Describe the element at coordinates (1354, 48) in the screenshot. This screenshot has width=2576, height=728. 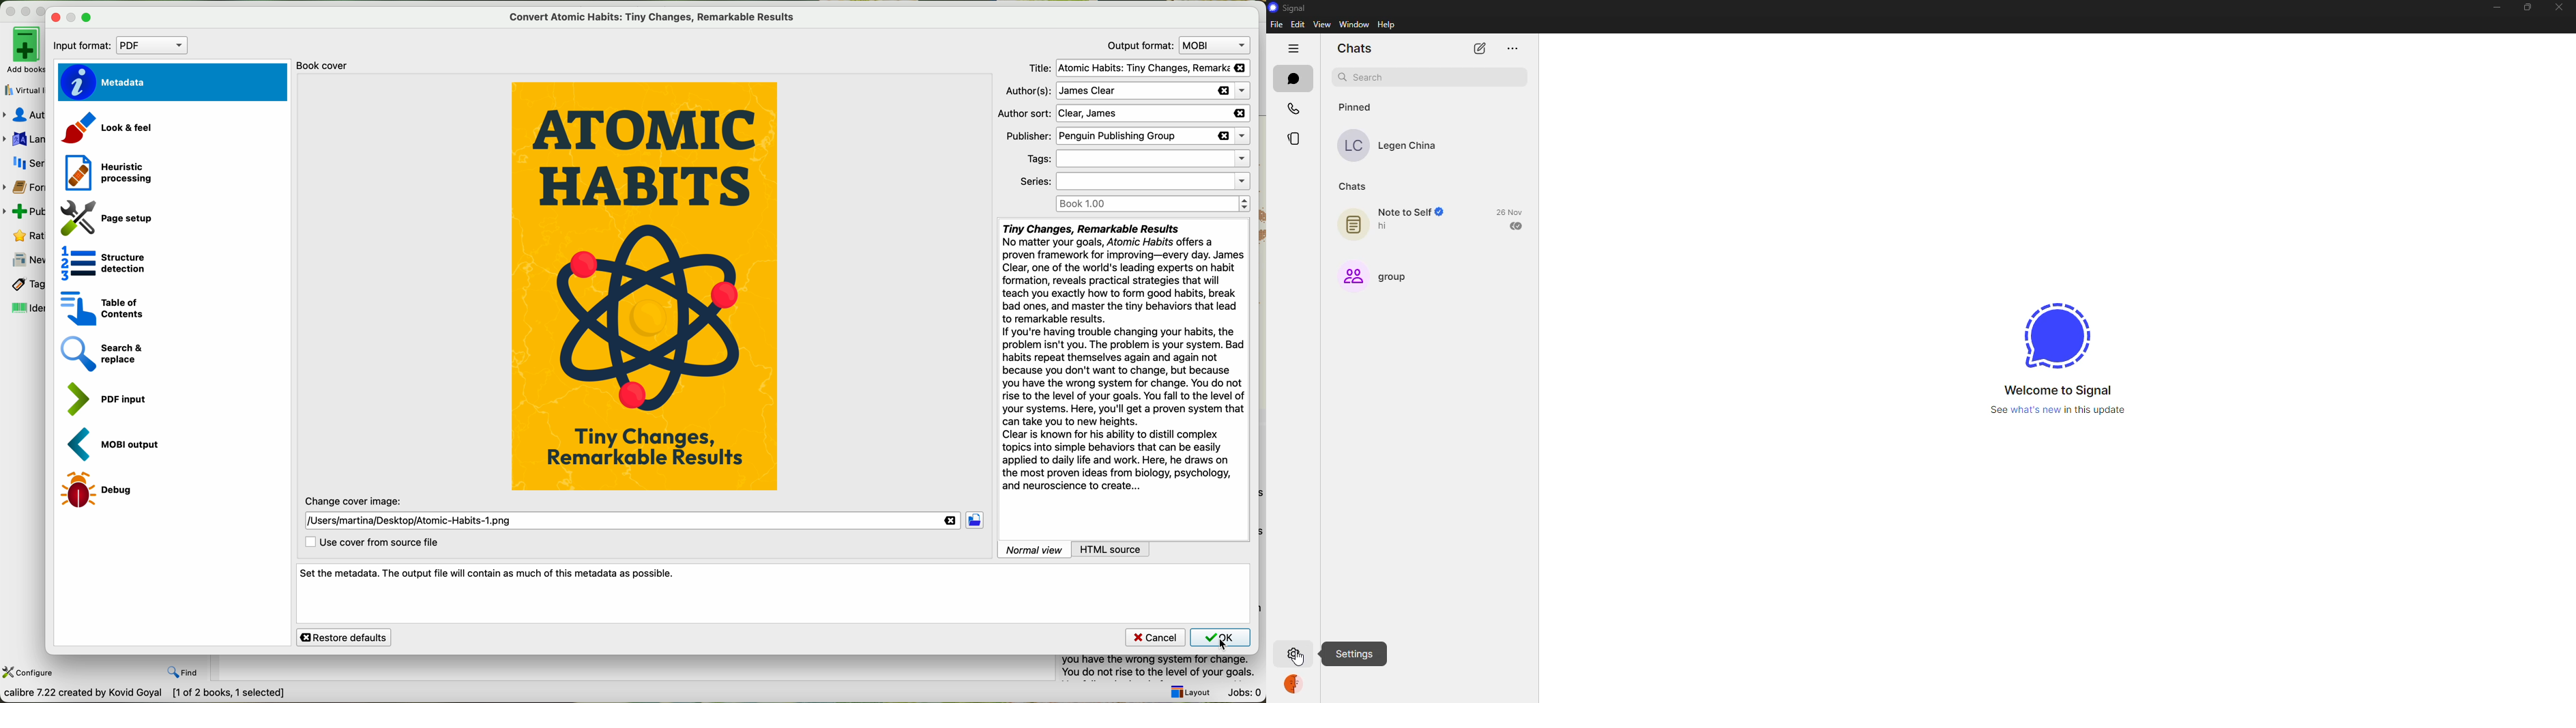
I see `chats` at that location.